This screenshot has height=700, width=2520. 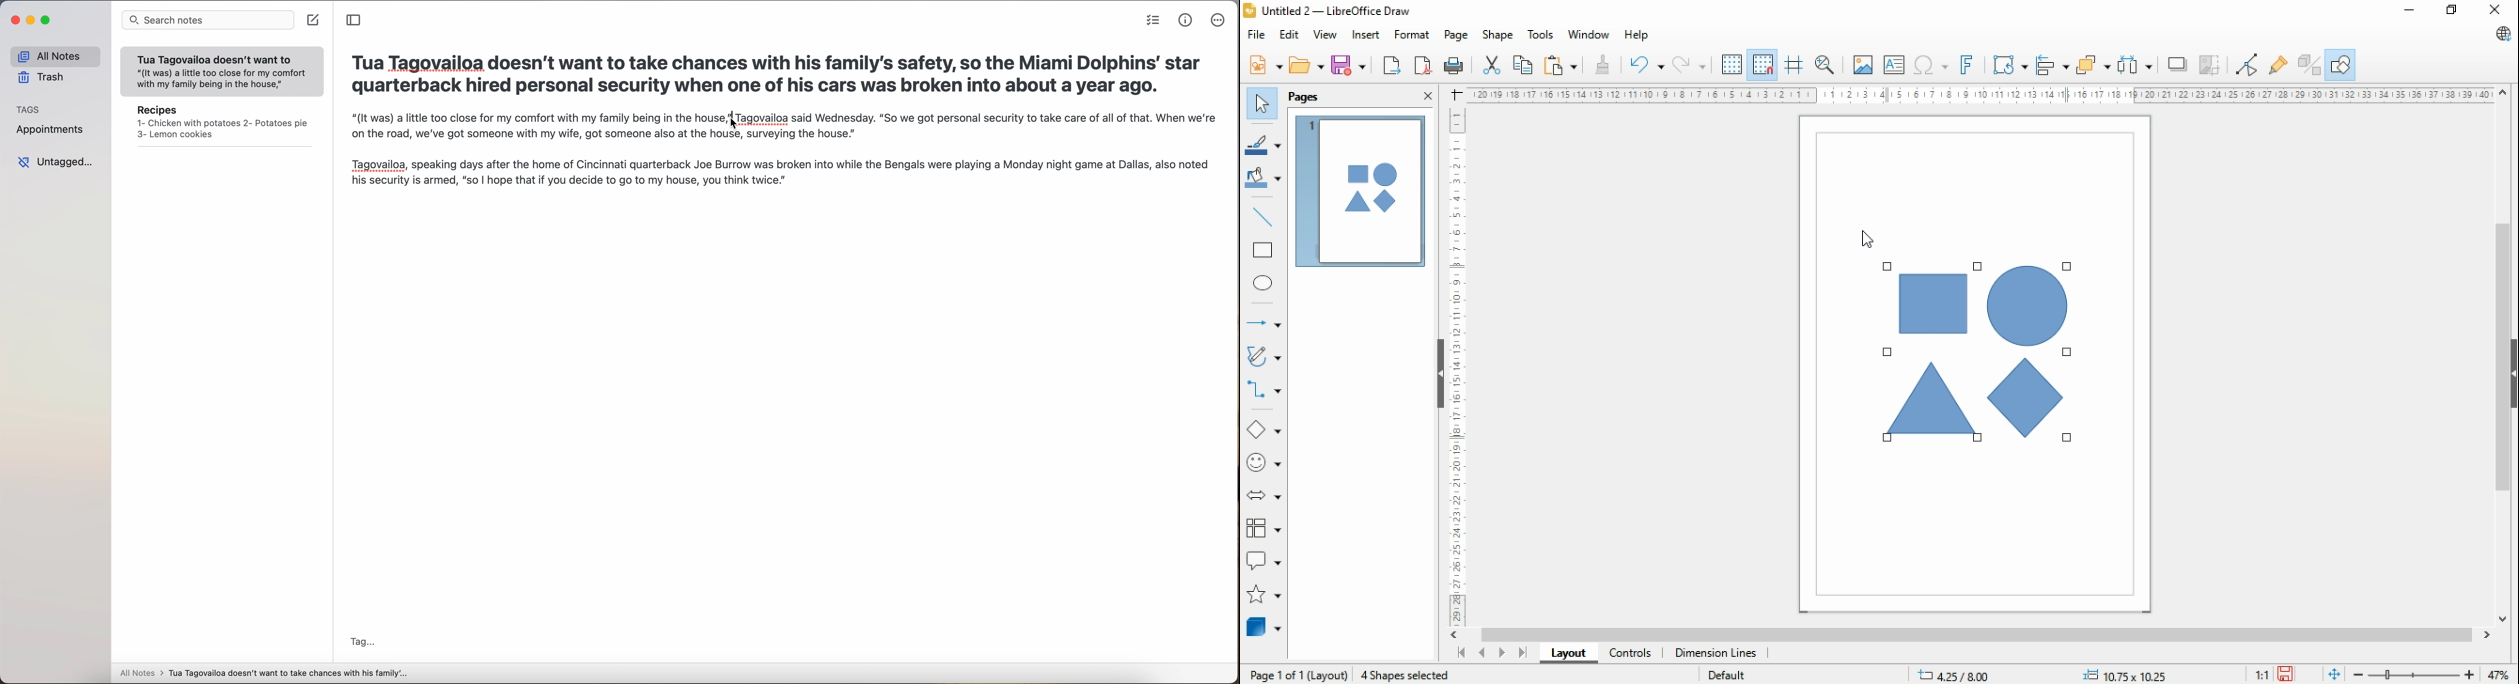 What do you see at coordinates (2010, 64) in the screenshot?
I see `transformation` at bounding box center [2010, 64].